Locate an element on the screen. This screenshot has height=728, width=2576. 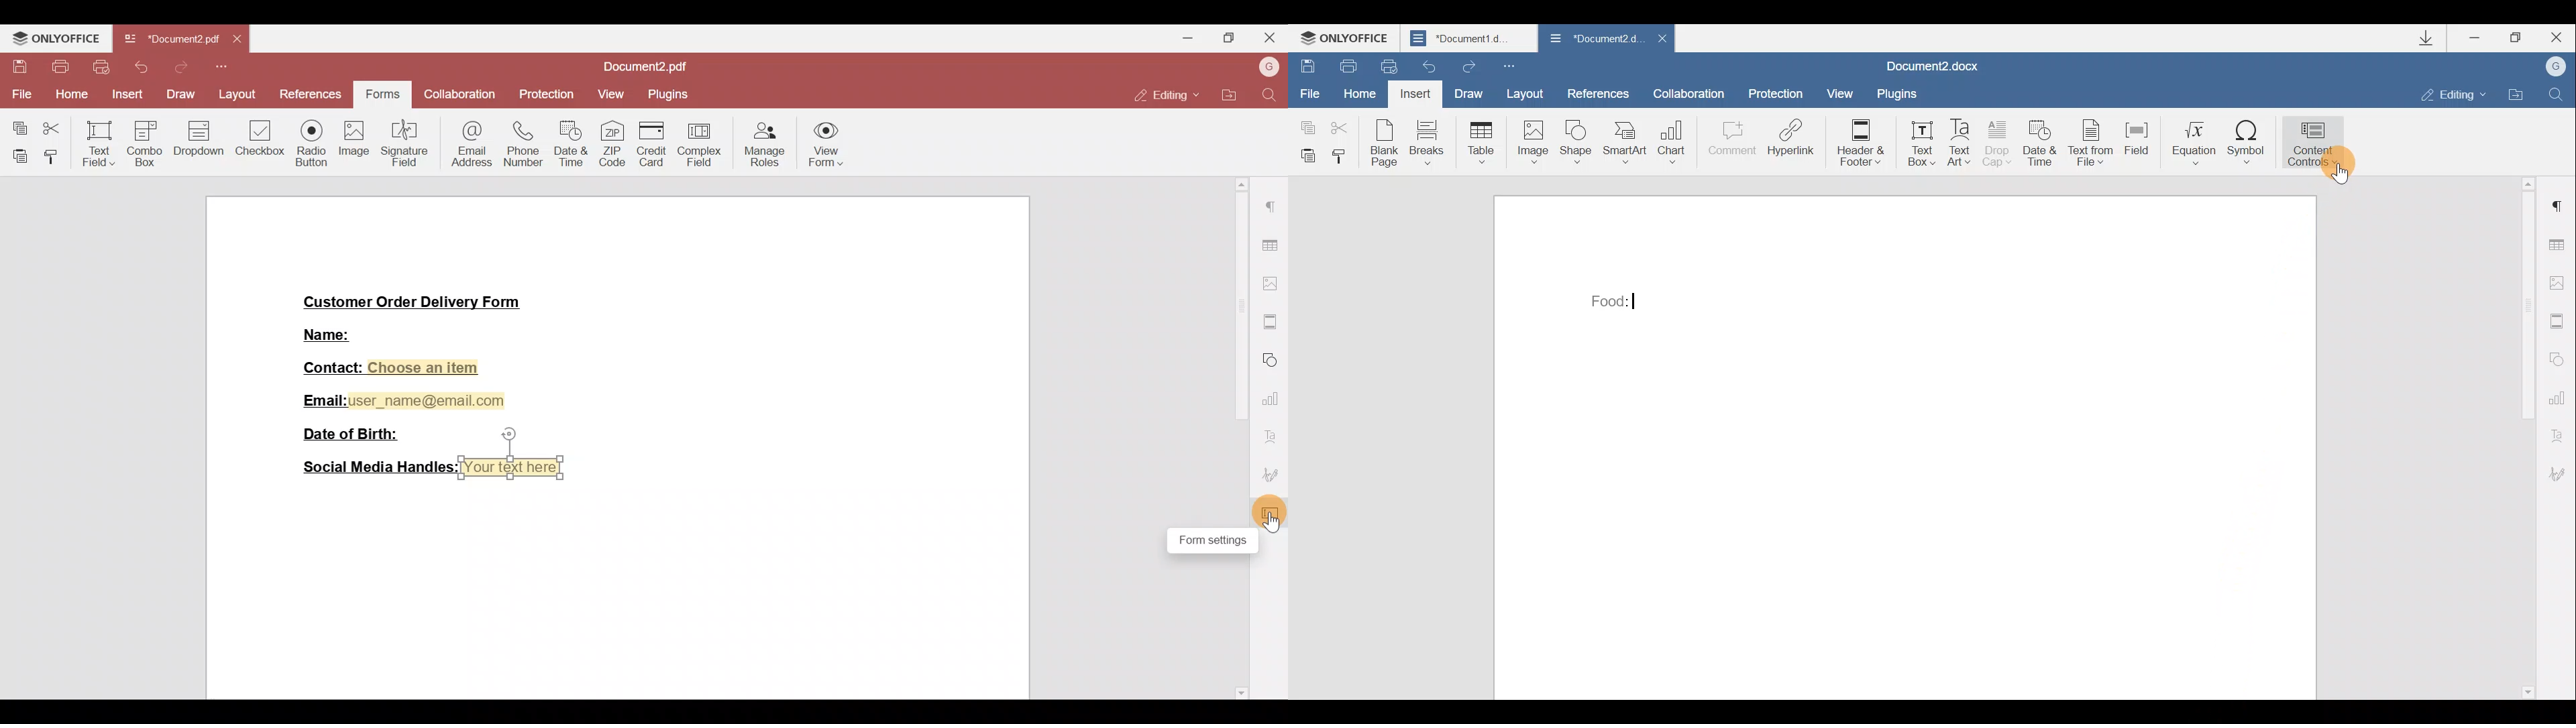
Manage roles is located at coordinates (766, 142).